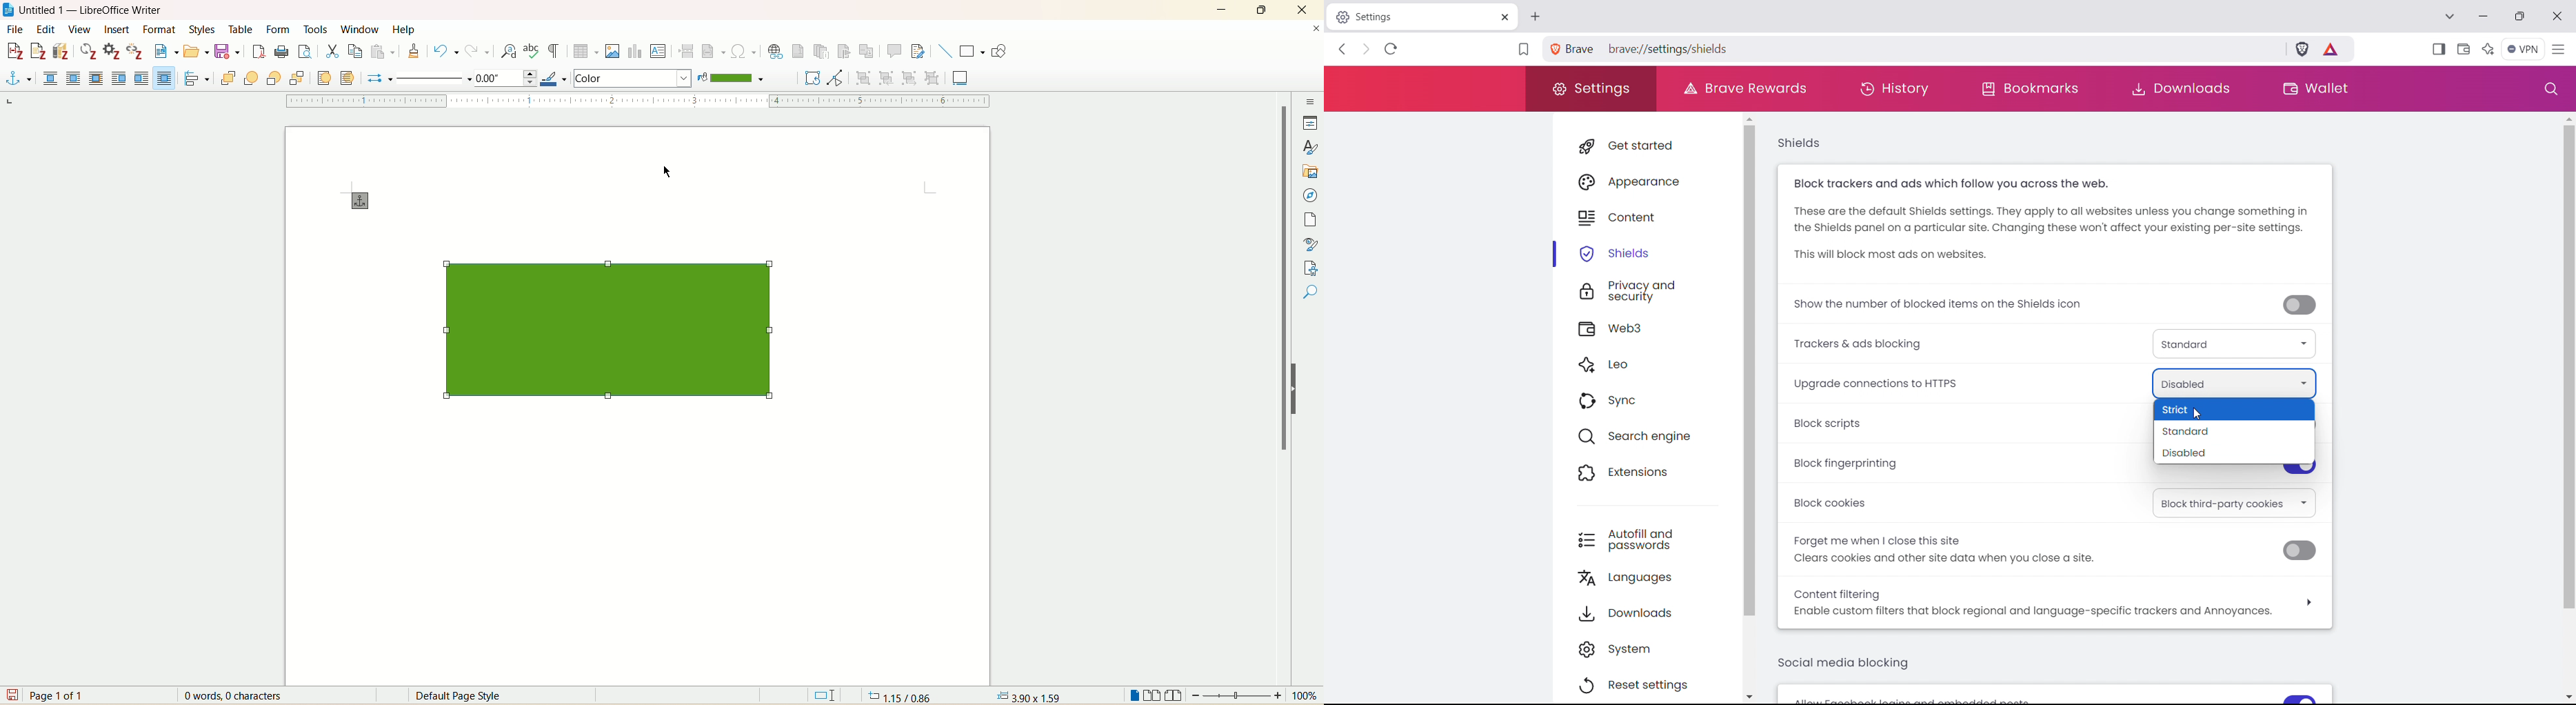 The image size is (2576, 728). I want to click on before, so click(119, 78).